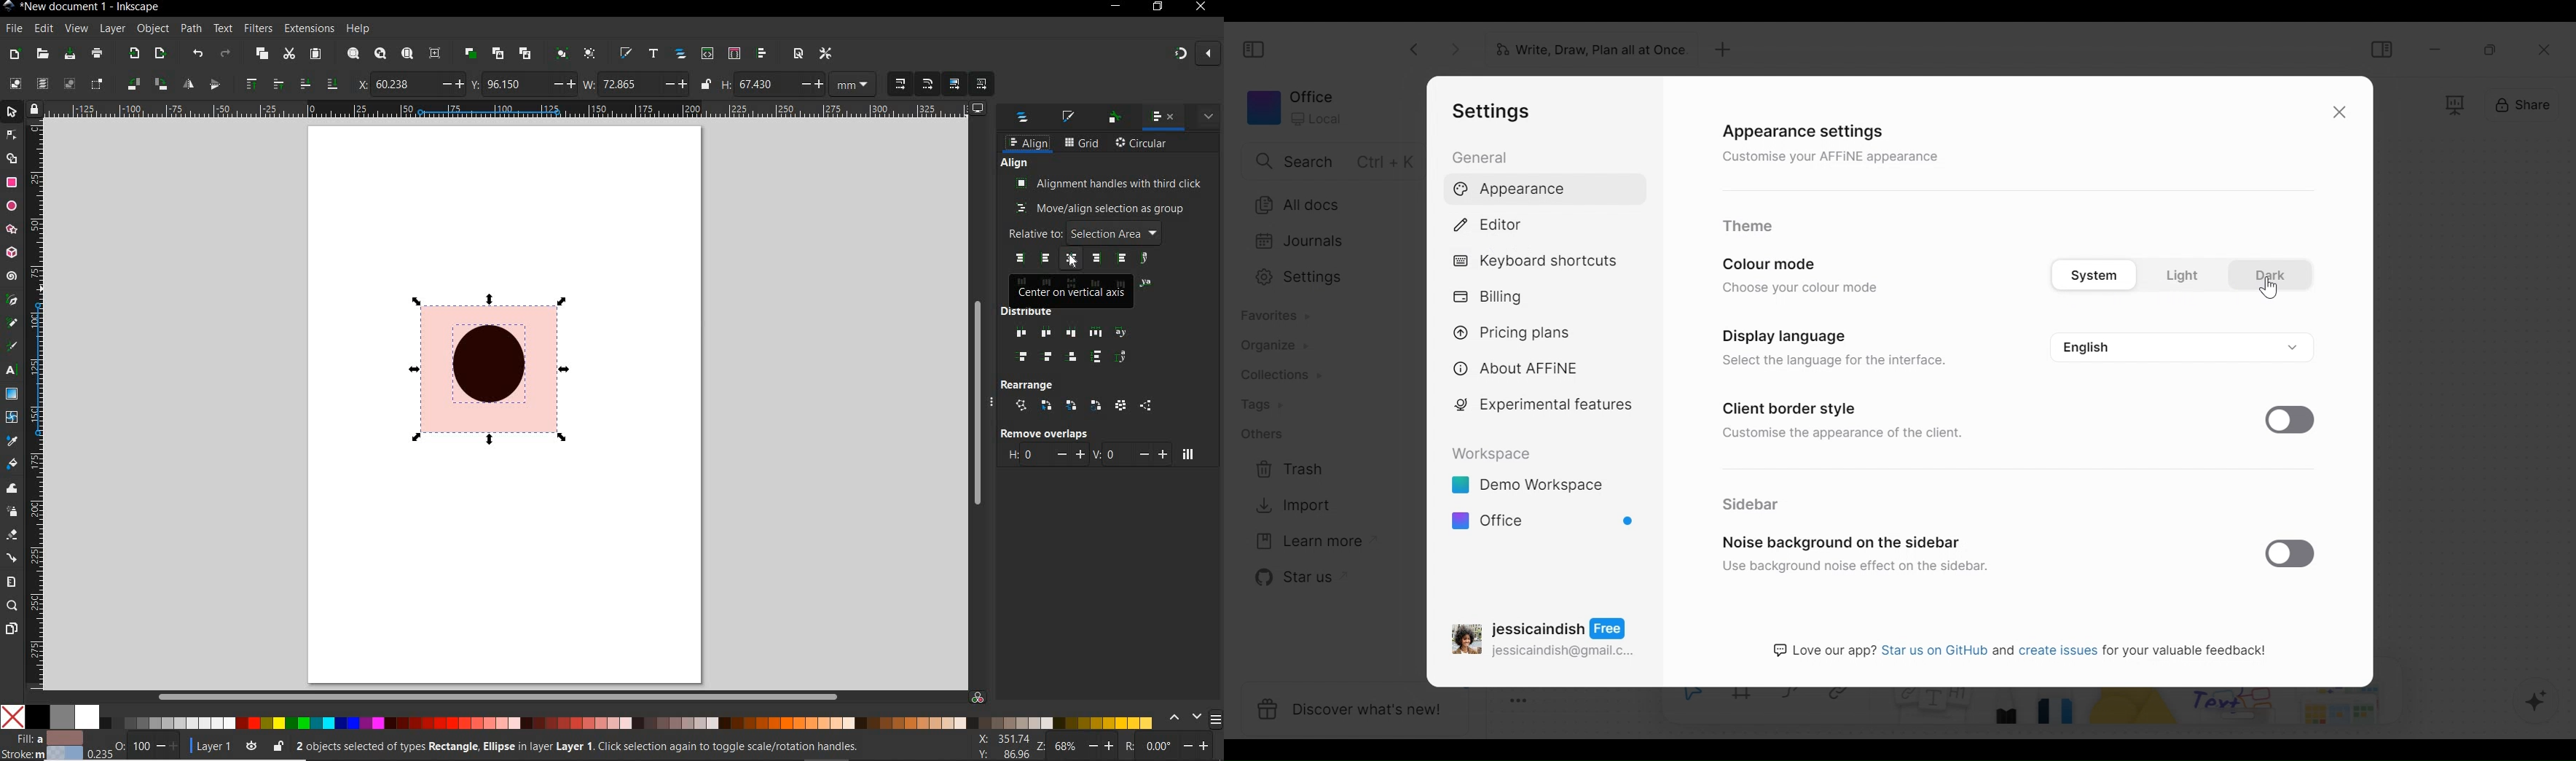 The width and height of the screenshot is (2576, 784). I want to click on rearrange, so click(1030, 383).